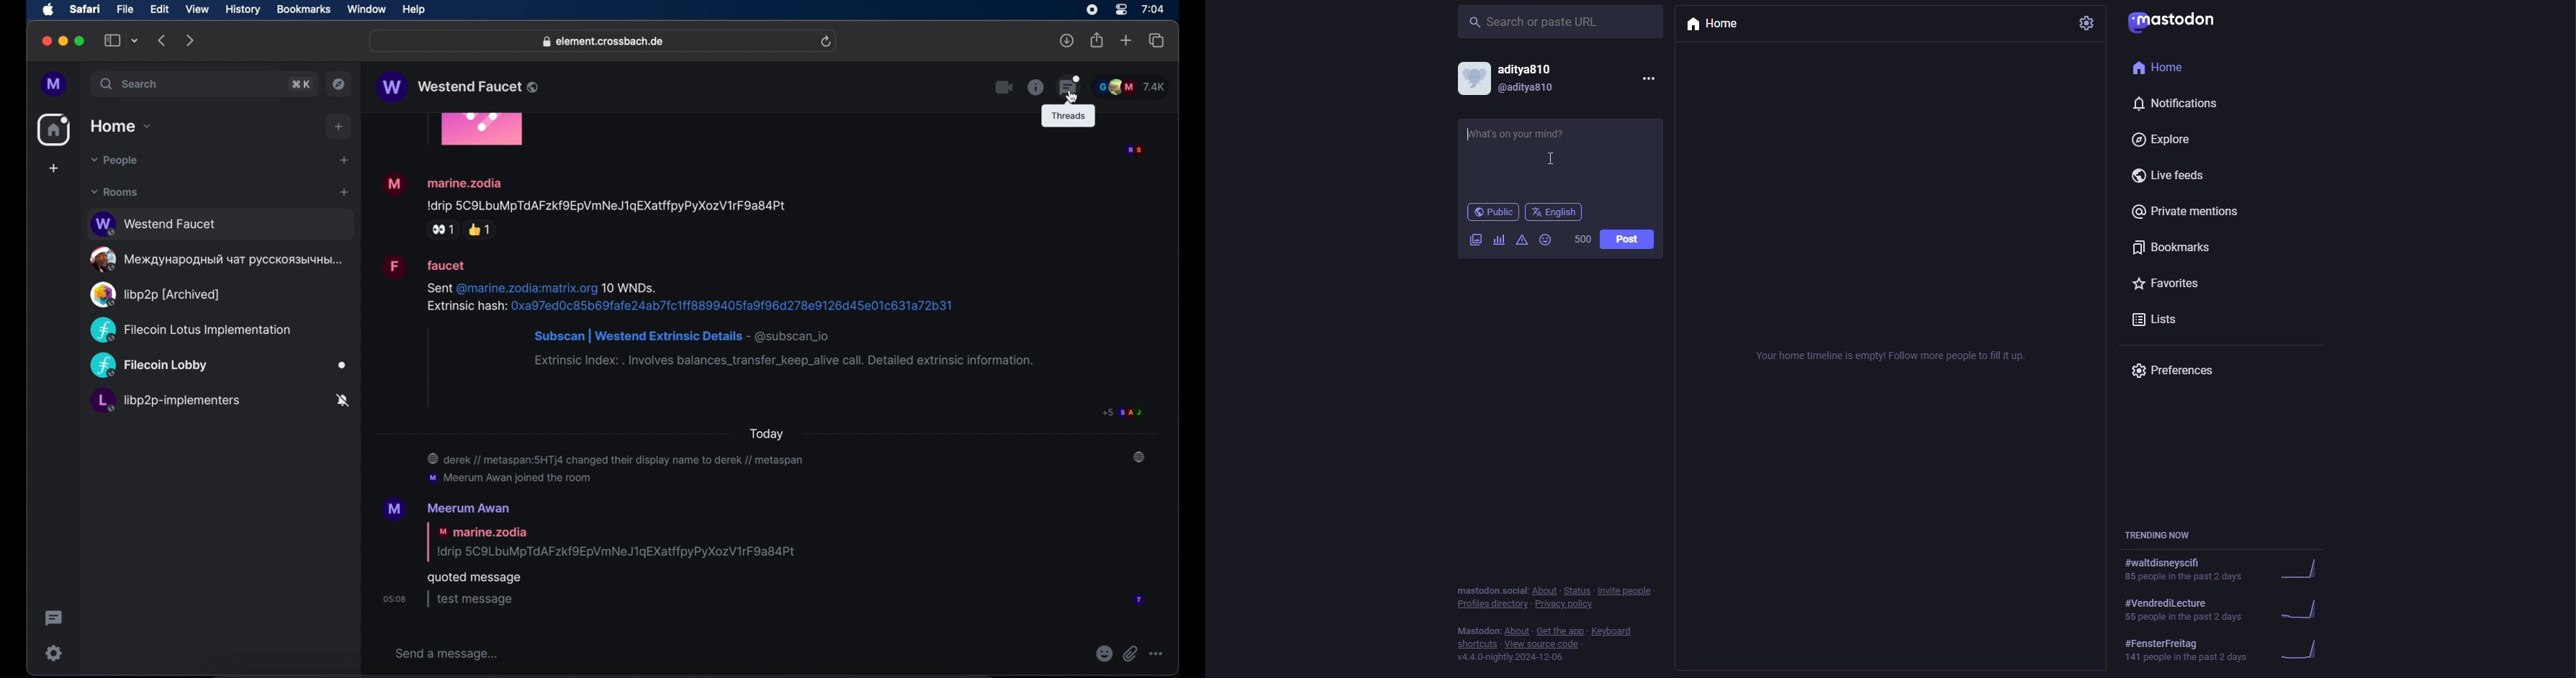 This screenshot has width=2576, height=700. What do you see at coordinates (443, 230) in the screenshot?
I see `side eye reaction` at bounding box center [443, 230].